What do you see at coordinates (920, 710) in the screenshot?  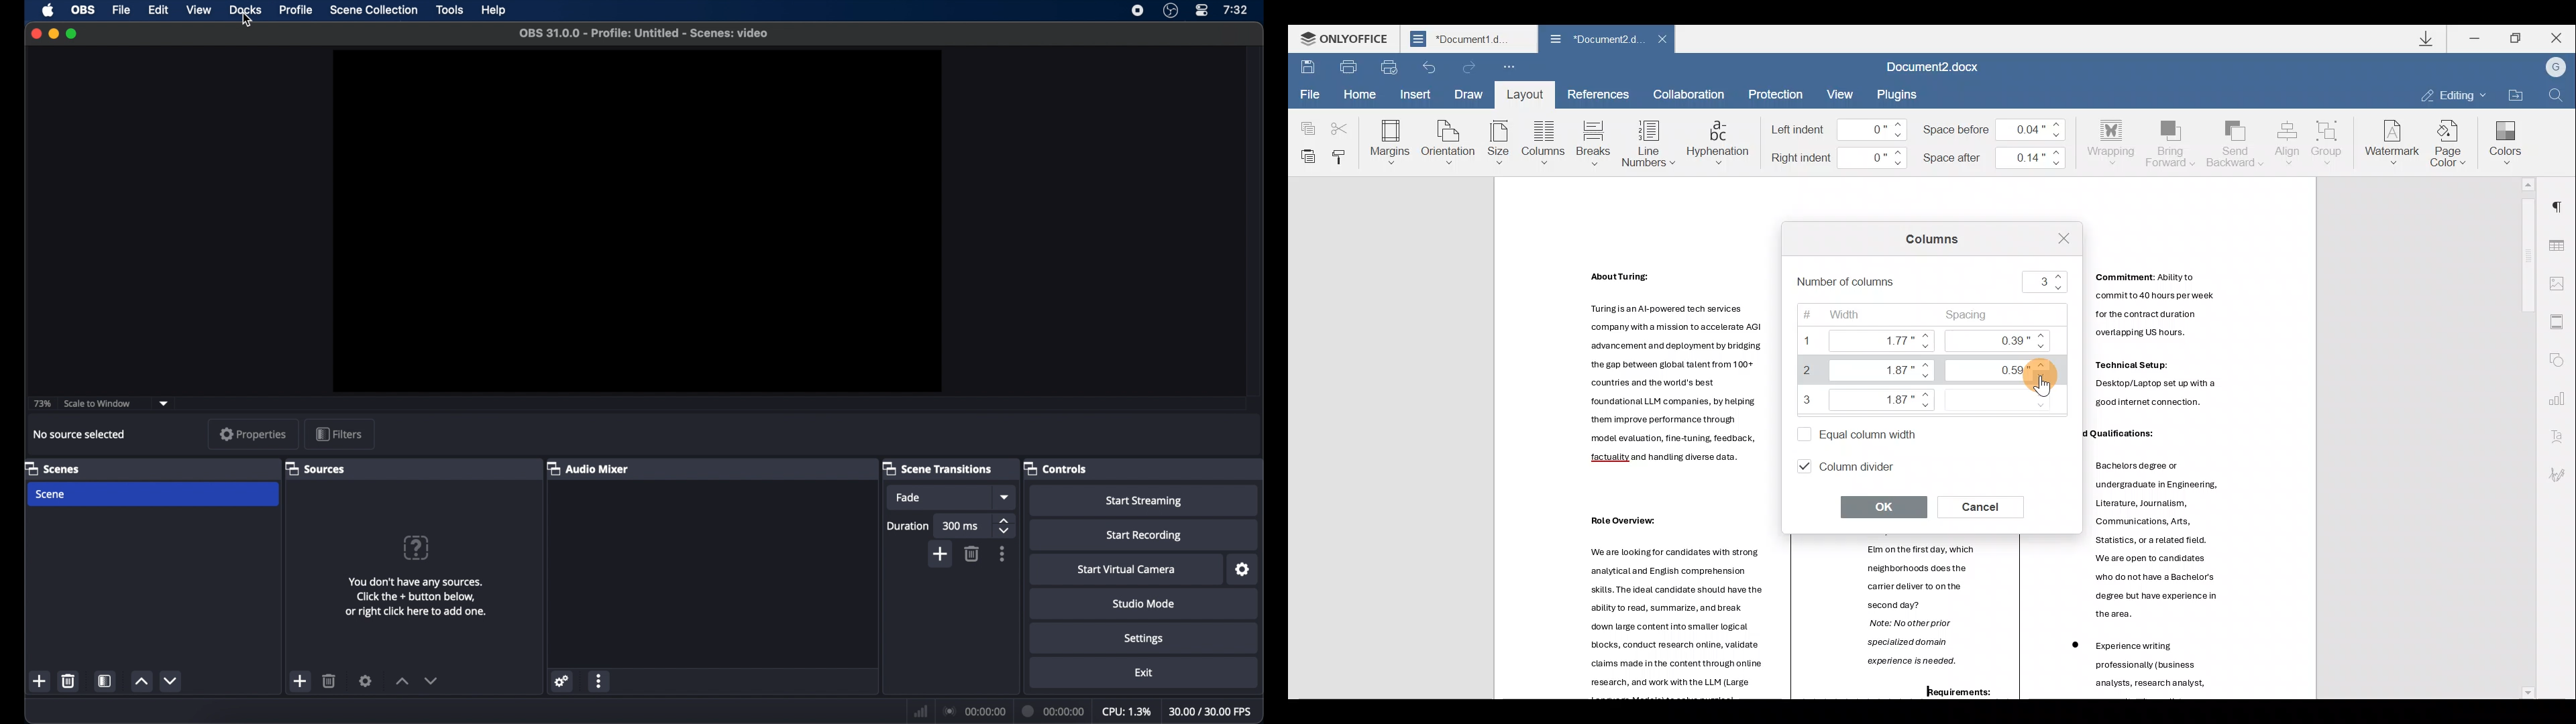 I see `network` at bounding box center [920, 710].